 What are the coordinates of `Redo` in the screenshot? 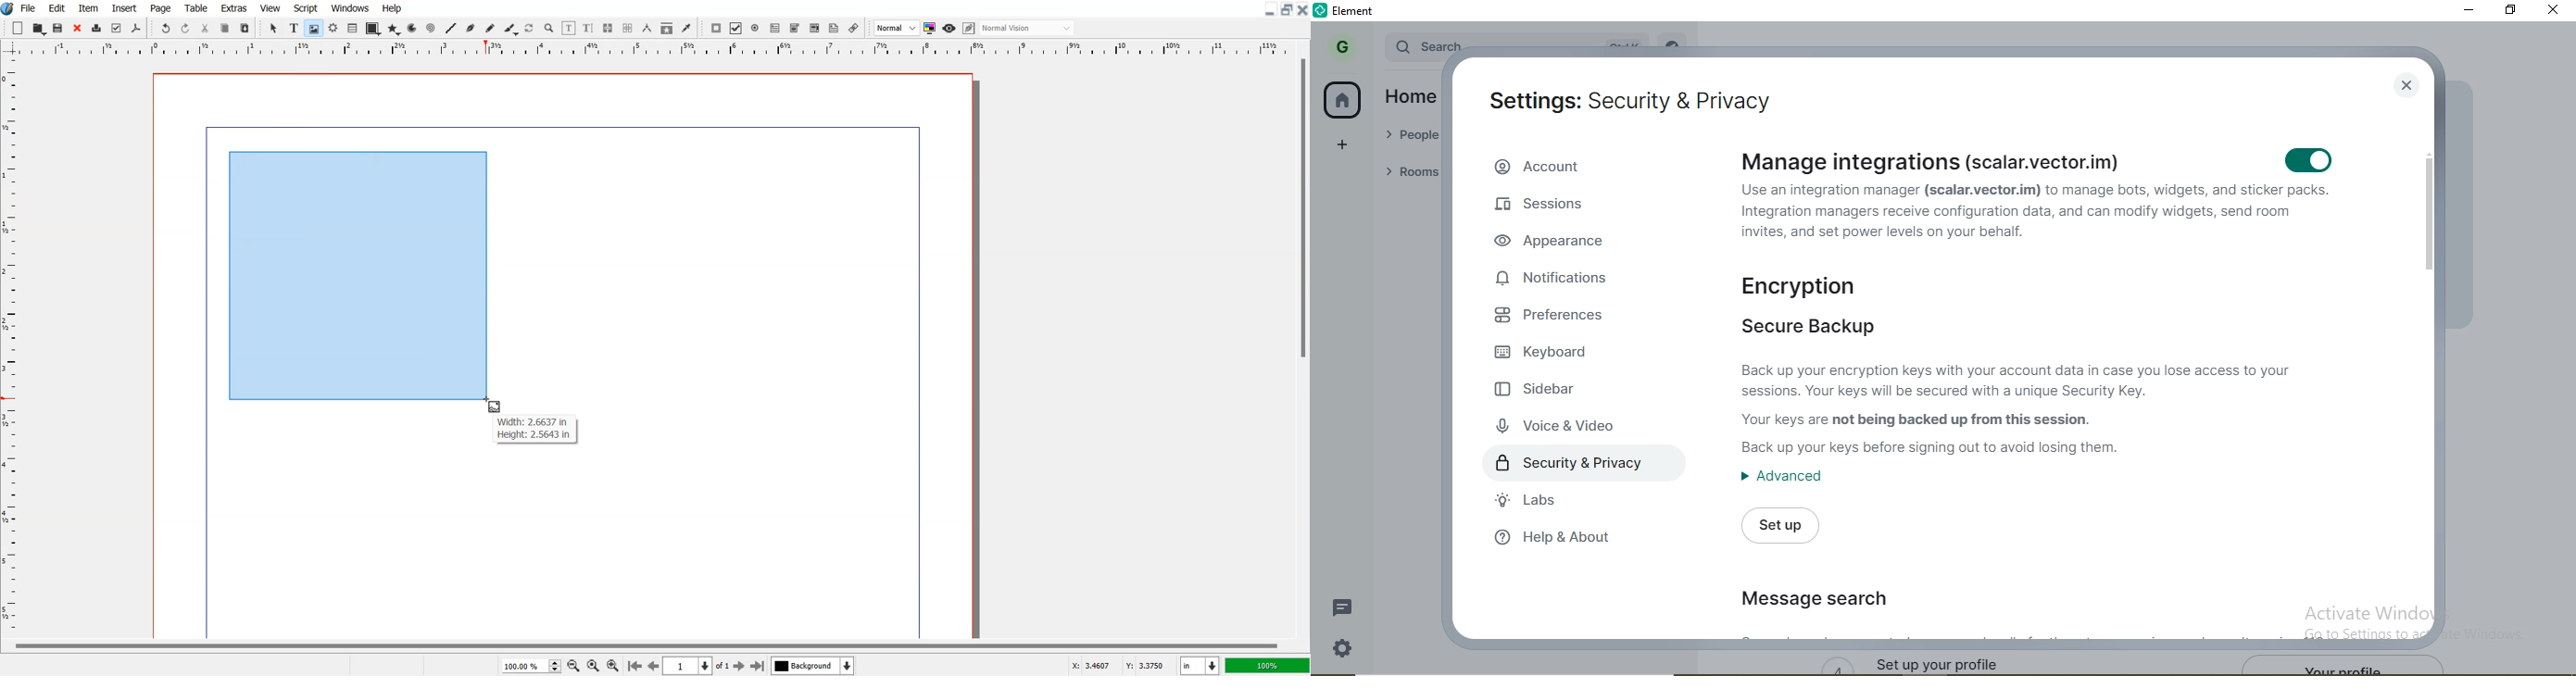 It's located at (185, 27).